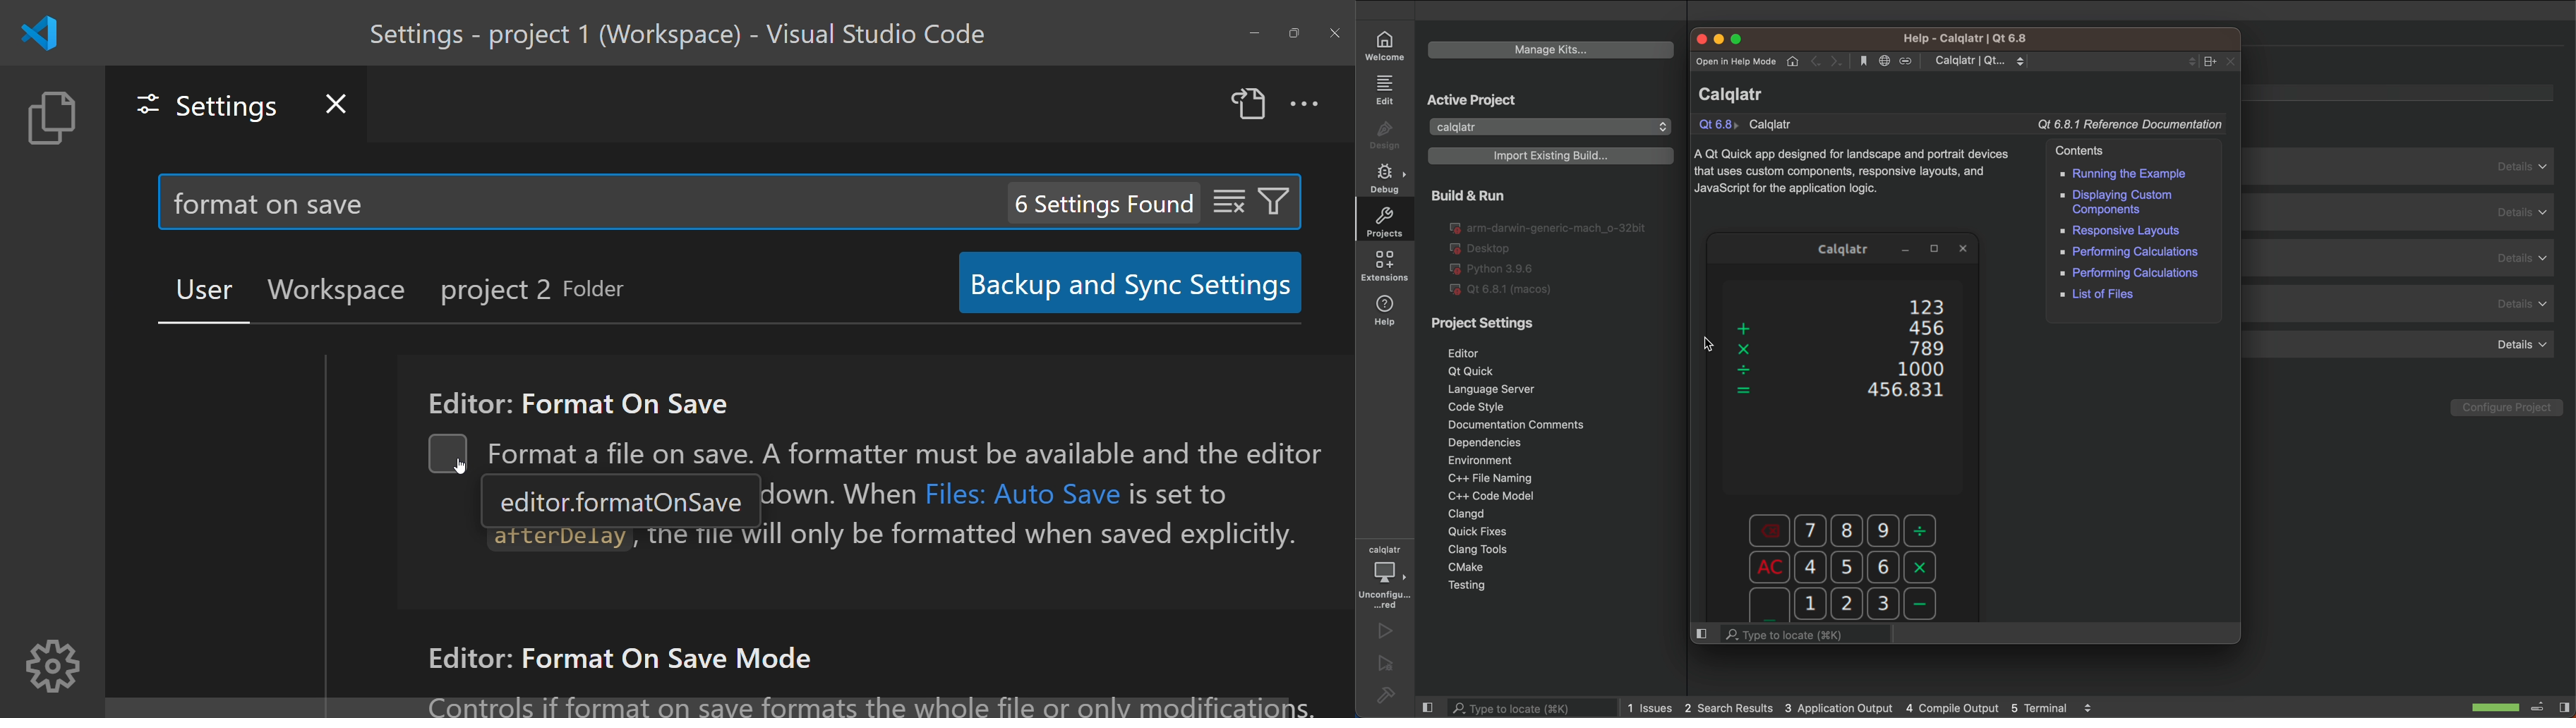 The image size is (2576, 728). What do you see at coordinates (1845, 442) in the screenshot?
I see `application preview` at bounding box center [1845, 442].